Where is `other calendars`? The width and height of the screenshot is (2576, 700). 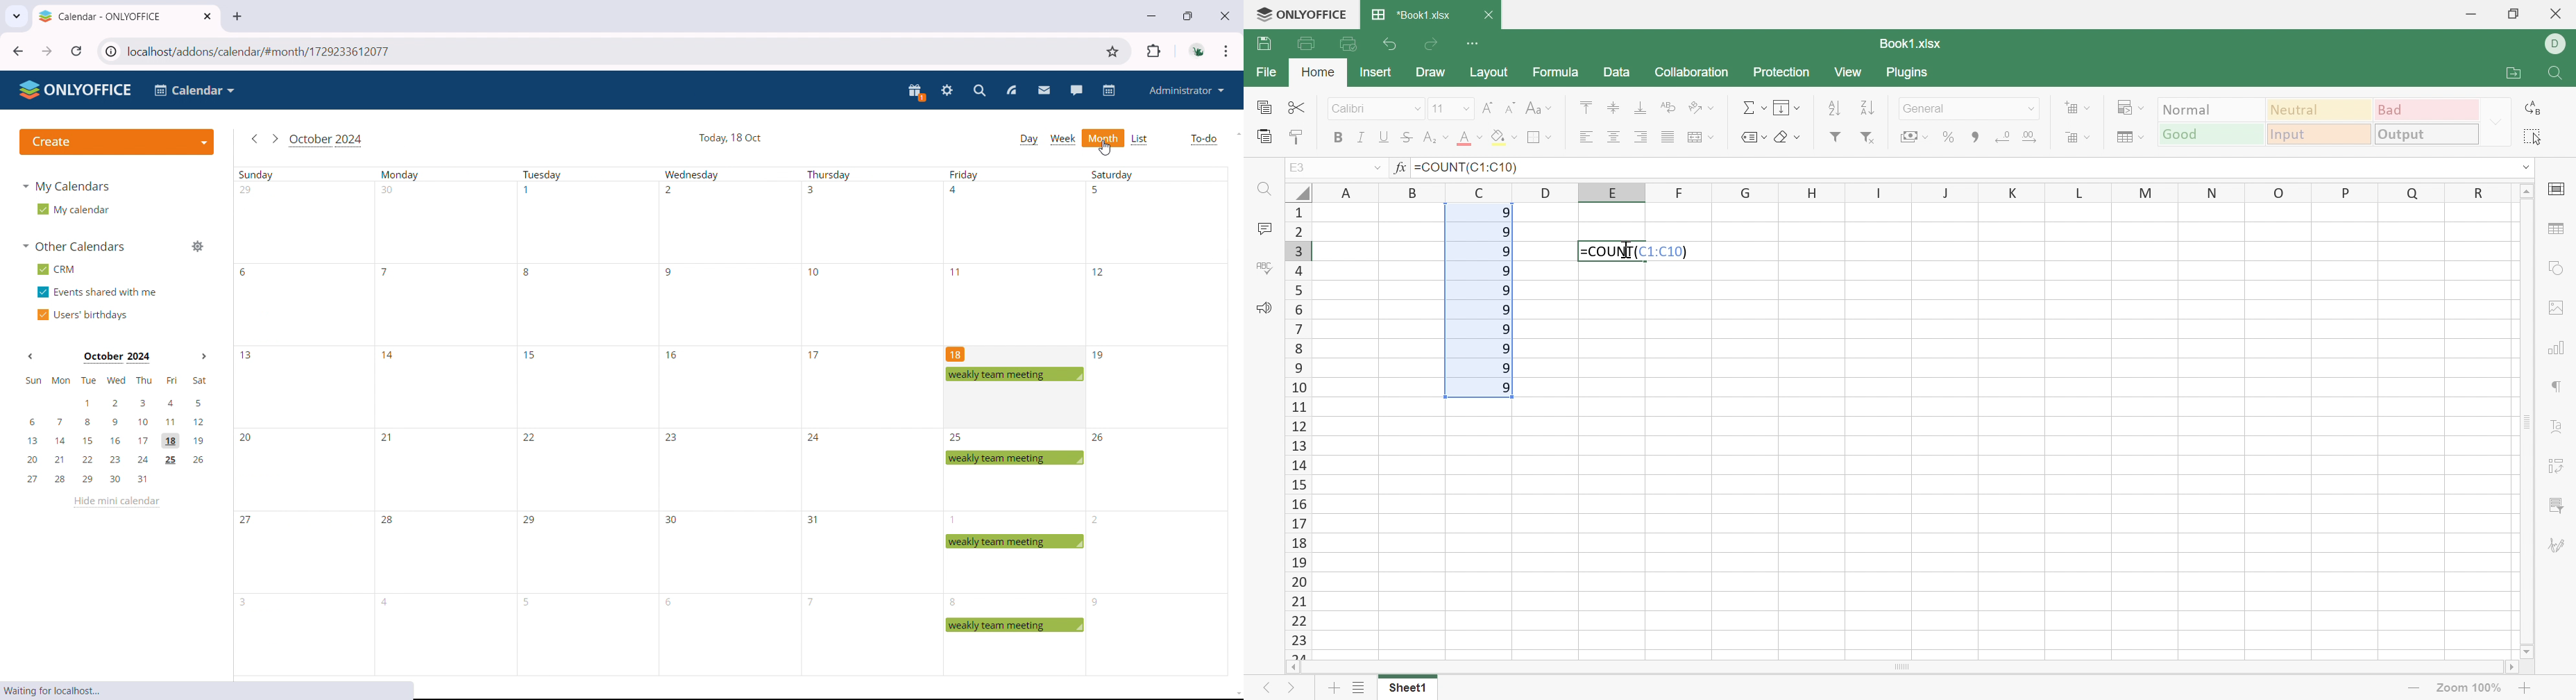 other calendars is located at coordinates (74, 246).